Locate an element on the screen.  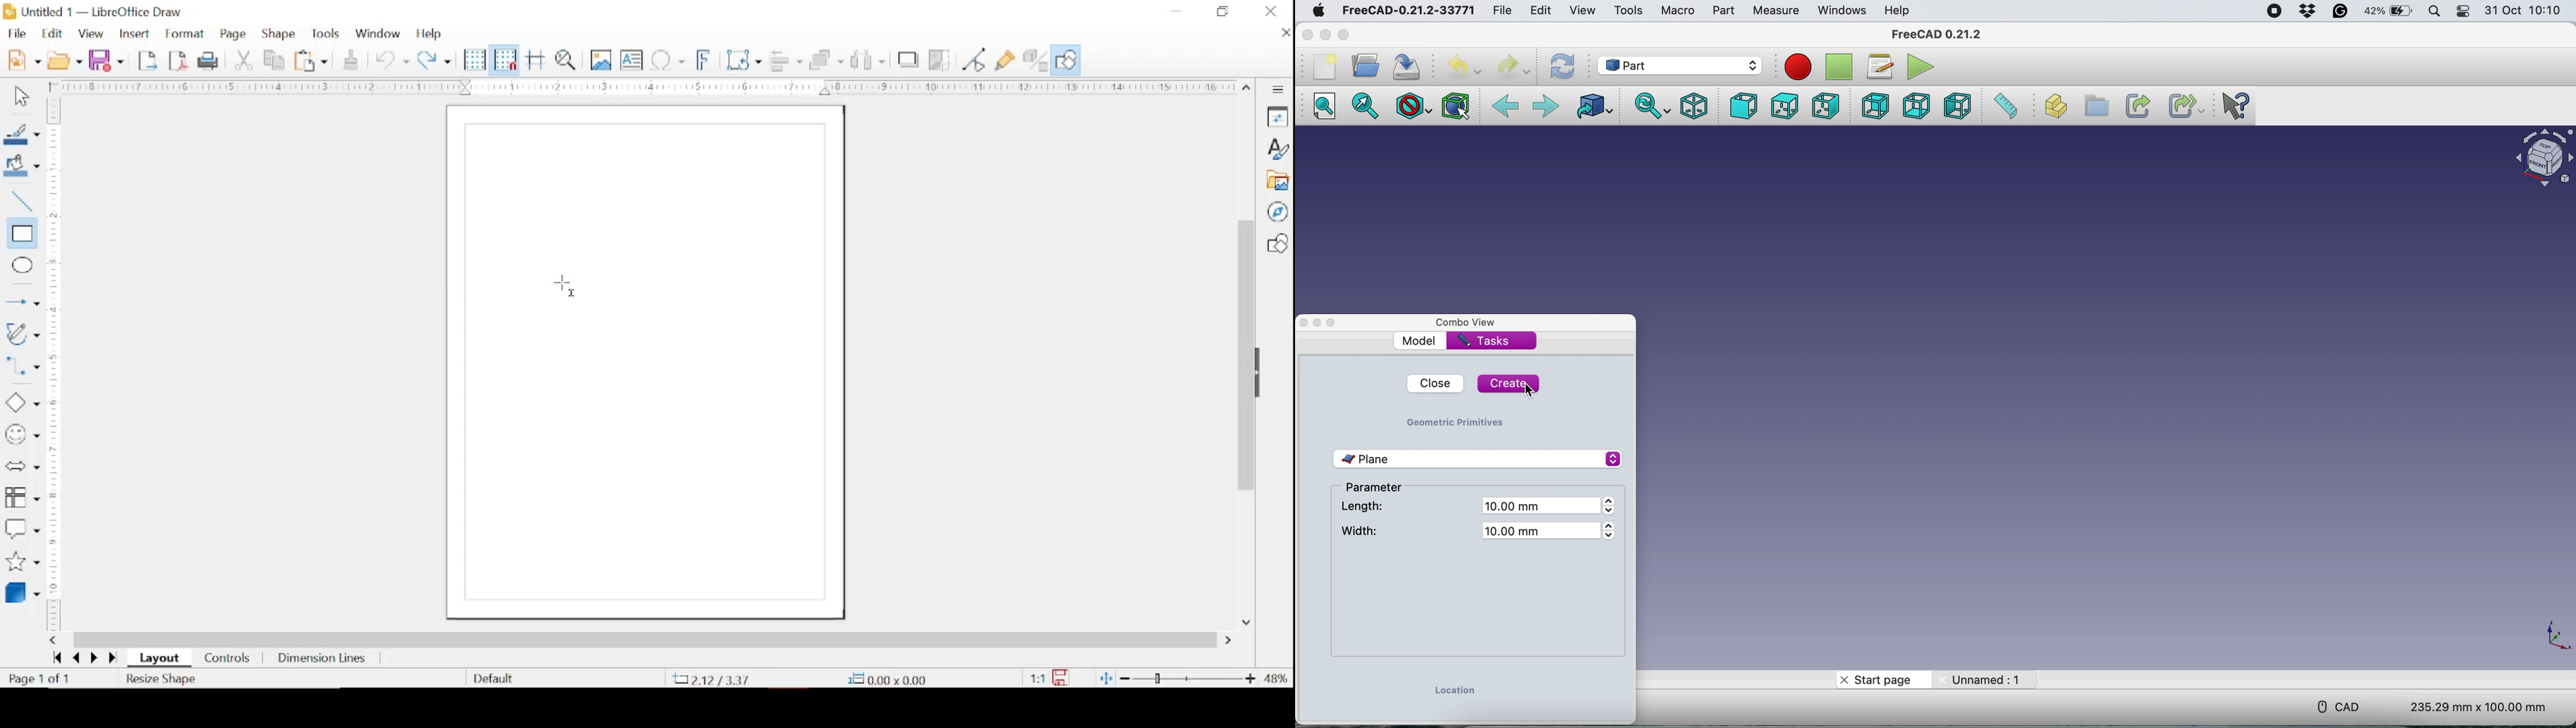
FreeCAD-0.21.2-33771 is located at coordinates (1408, 10).